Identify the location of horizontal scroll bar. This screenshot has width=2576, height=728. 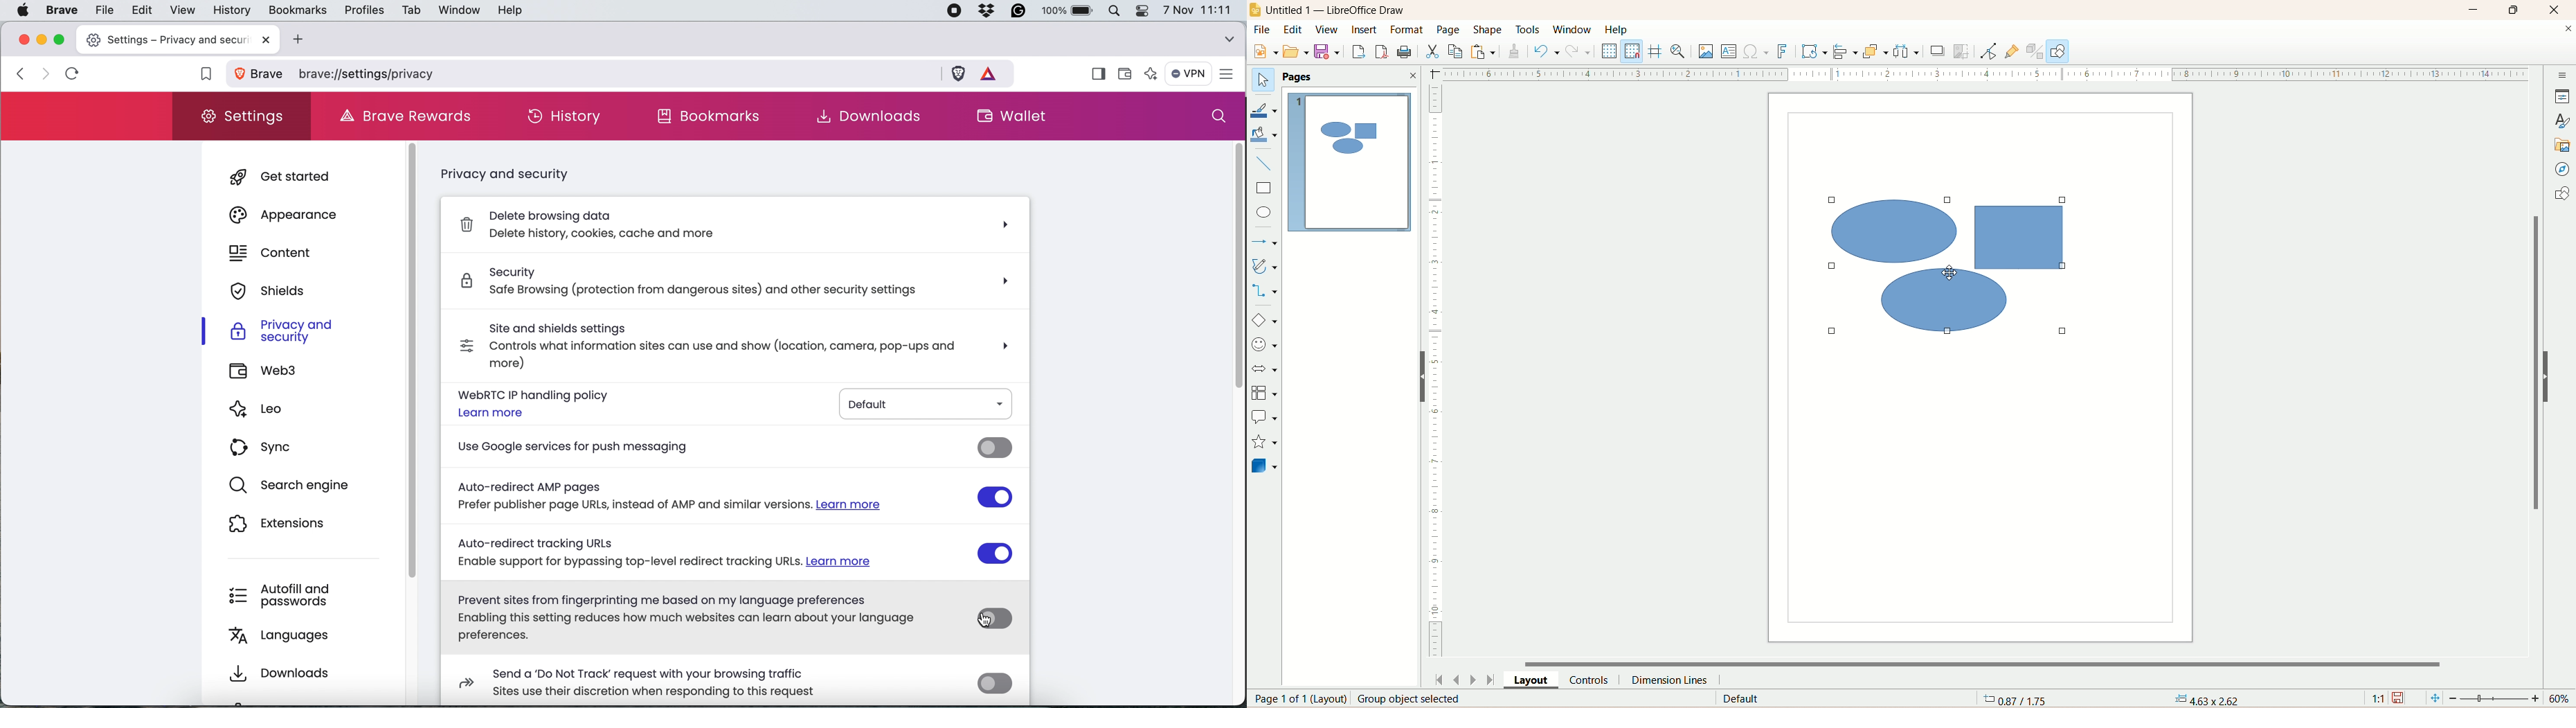
(1997, 662).